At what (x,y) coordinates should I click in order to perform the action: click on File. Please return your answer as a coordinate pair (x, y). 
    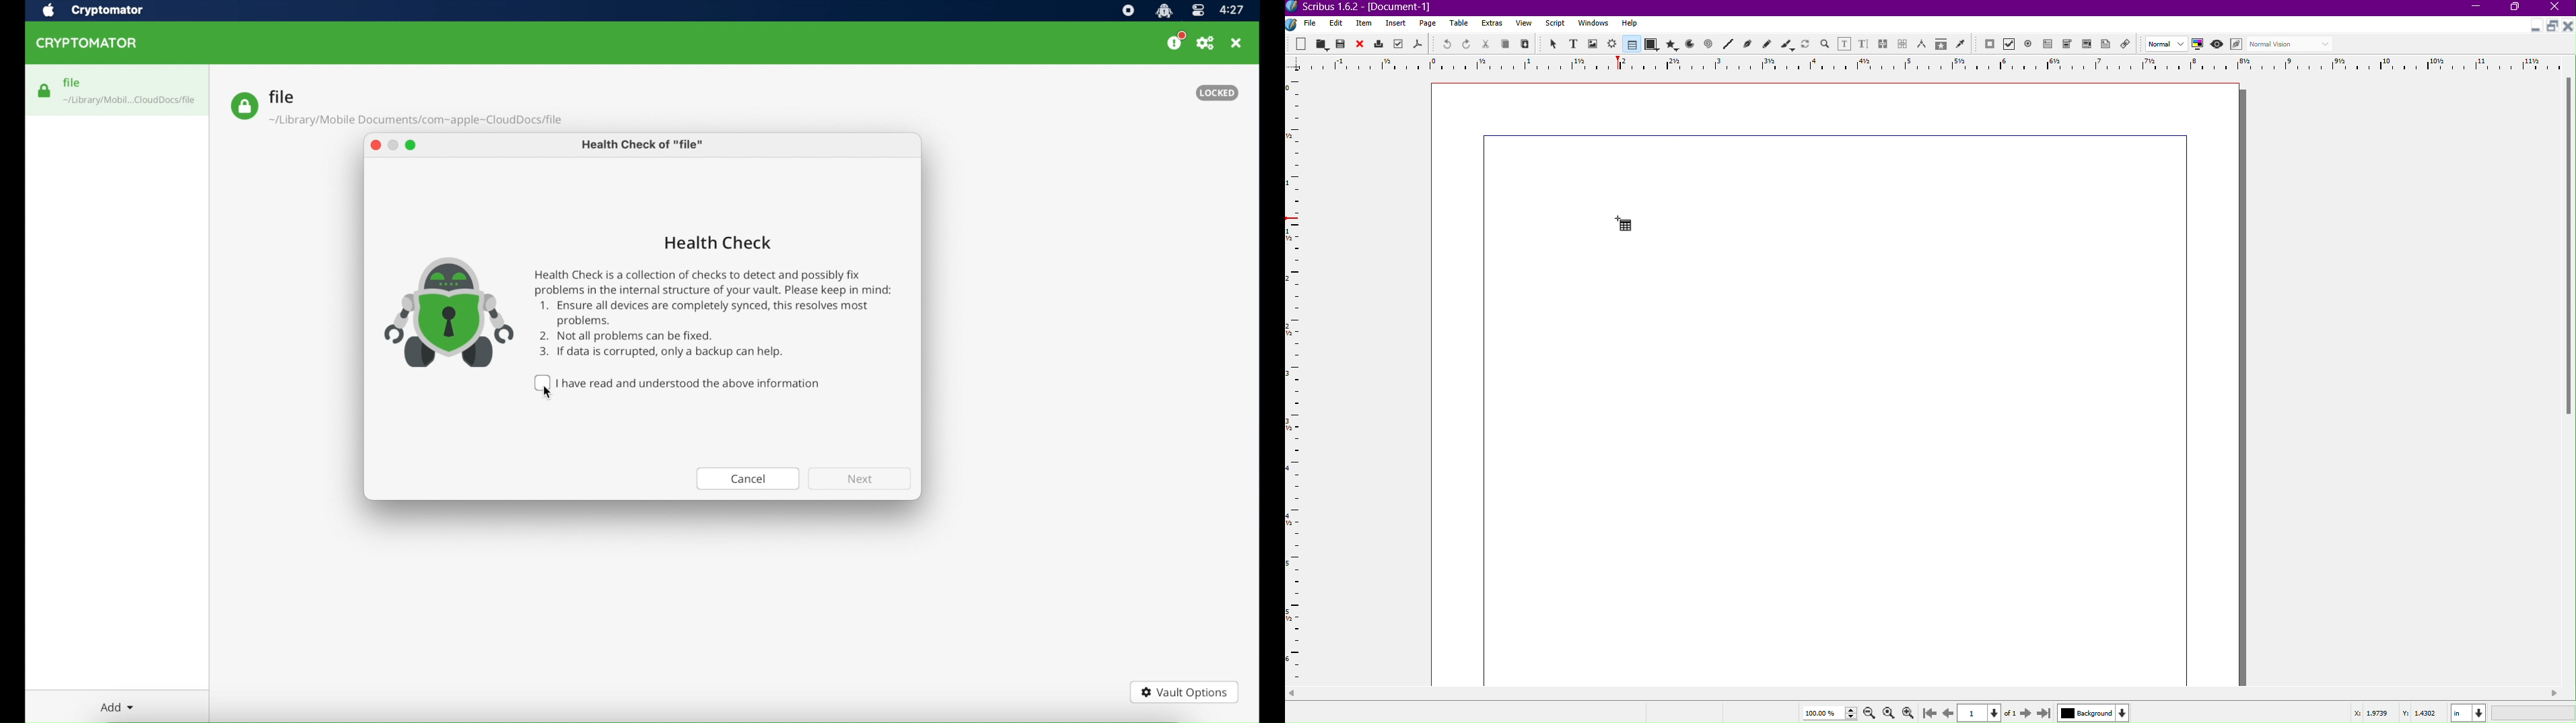
    Looking at the image, I should click on (1309, 24).